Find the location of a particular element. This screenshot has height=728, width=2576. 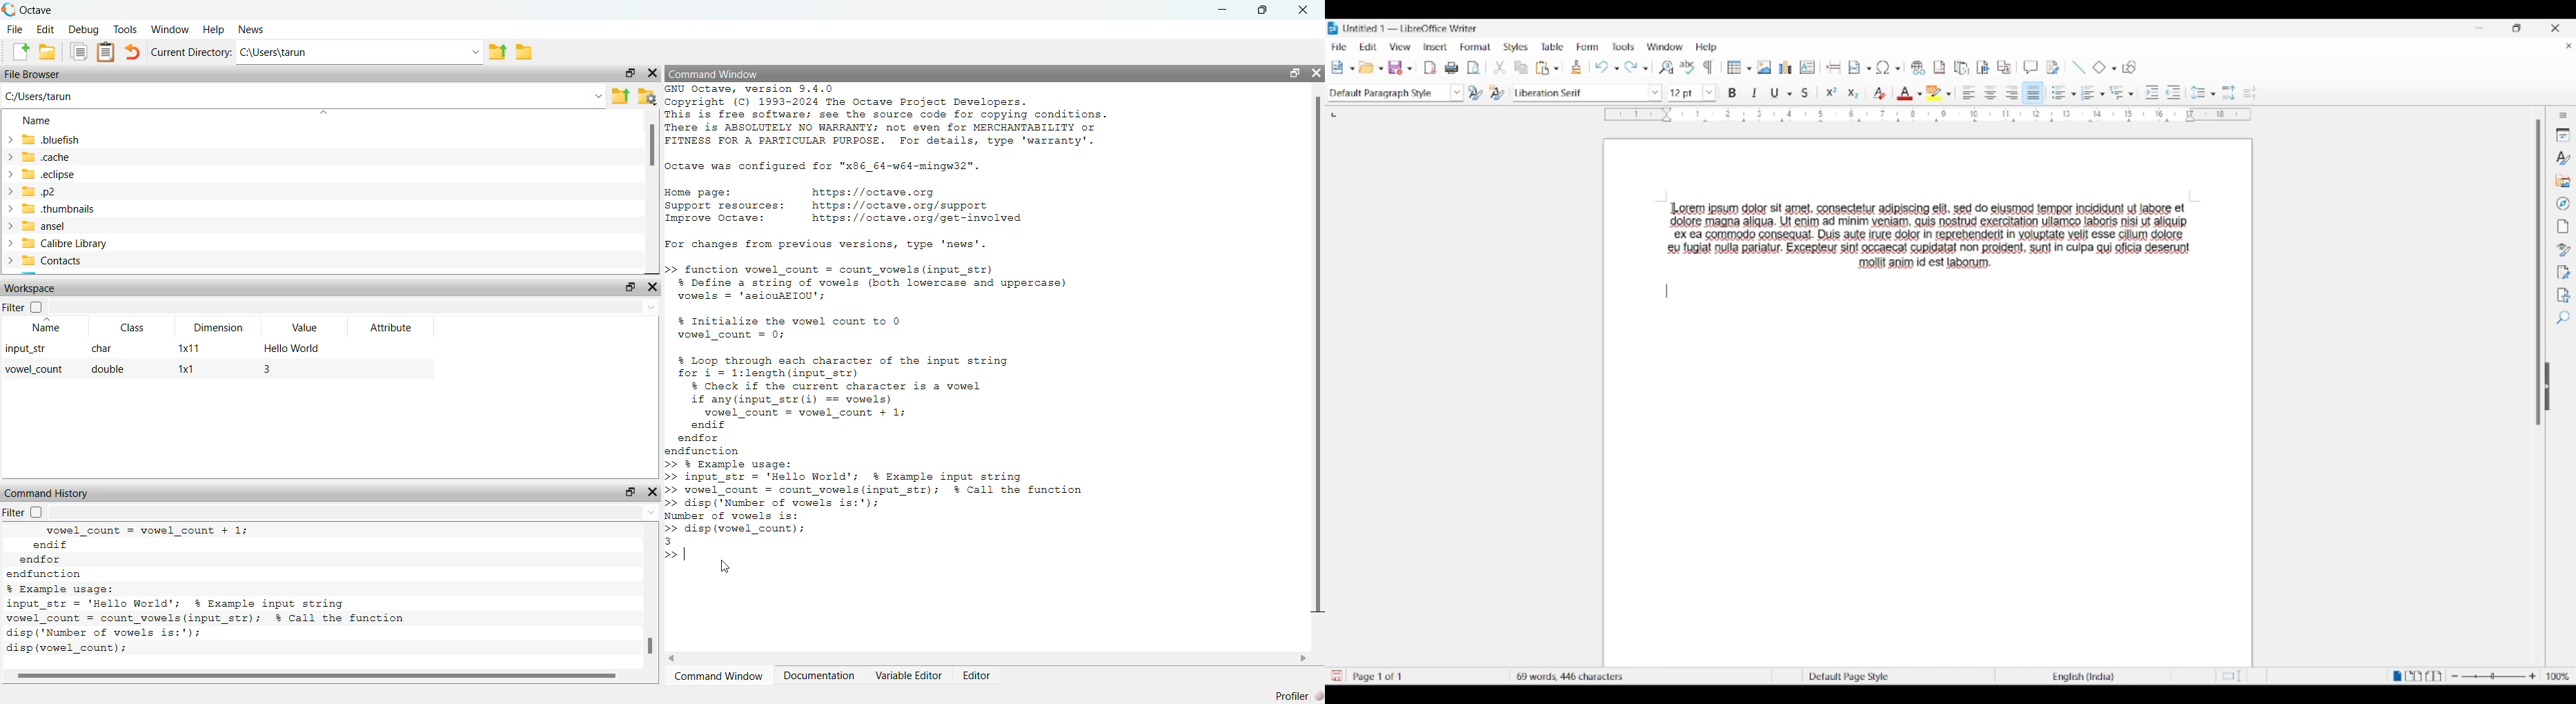

Line spacing options is located at coordinates (2213, 95).